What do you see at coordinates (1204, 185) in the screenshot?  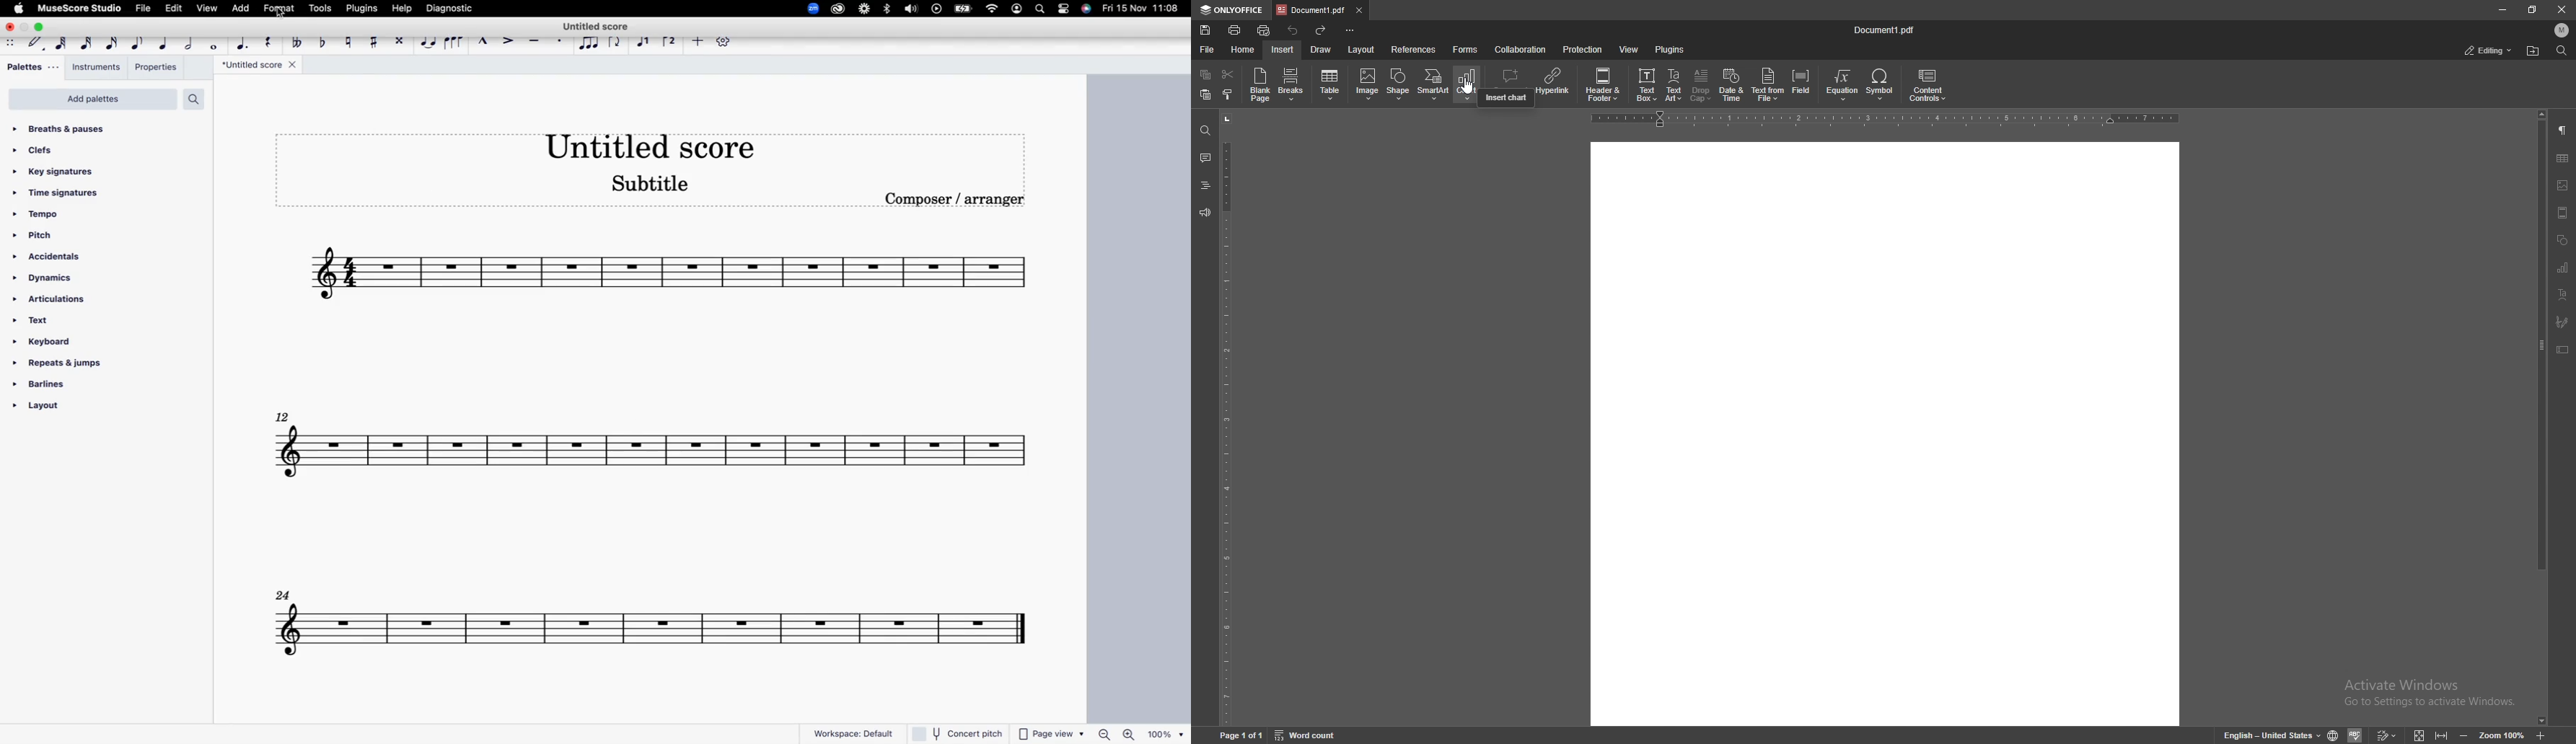 I see `headers` at bounding box center [1204, 185].